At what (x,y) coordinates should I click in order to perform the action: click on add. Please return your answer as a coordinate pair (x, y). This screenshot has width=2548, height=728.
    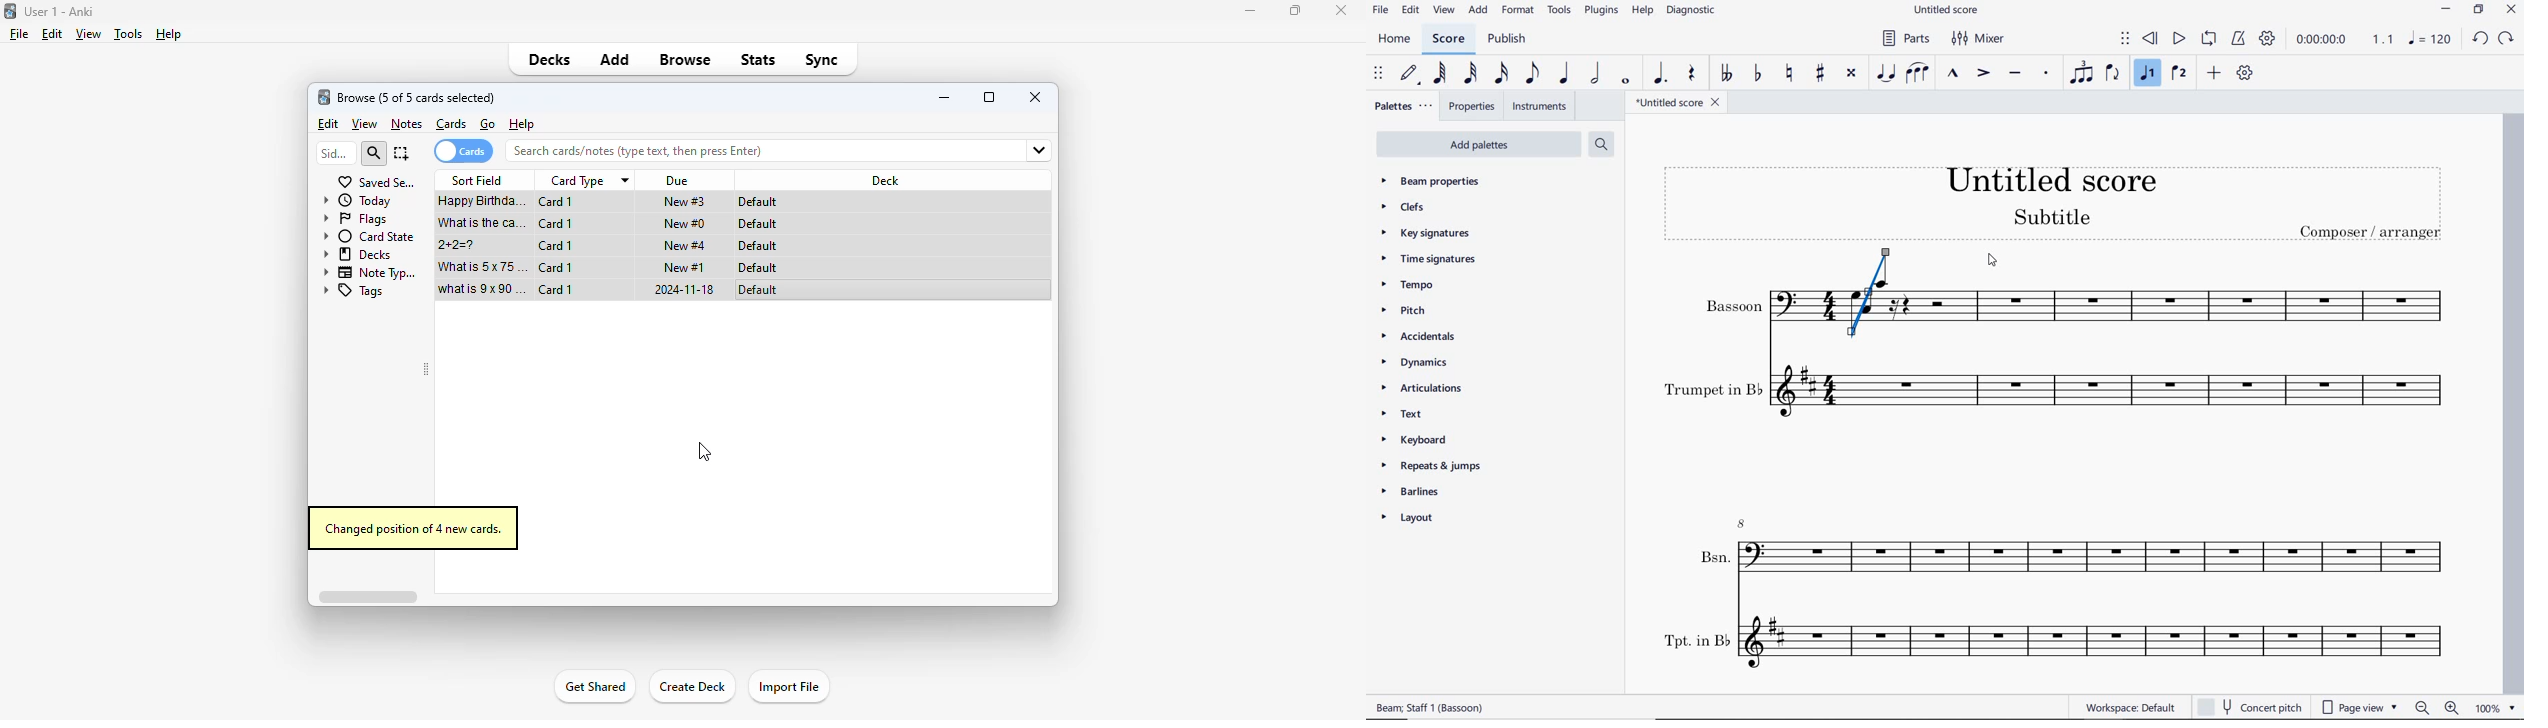
    Looking at the image, I should click on (1478, 10).